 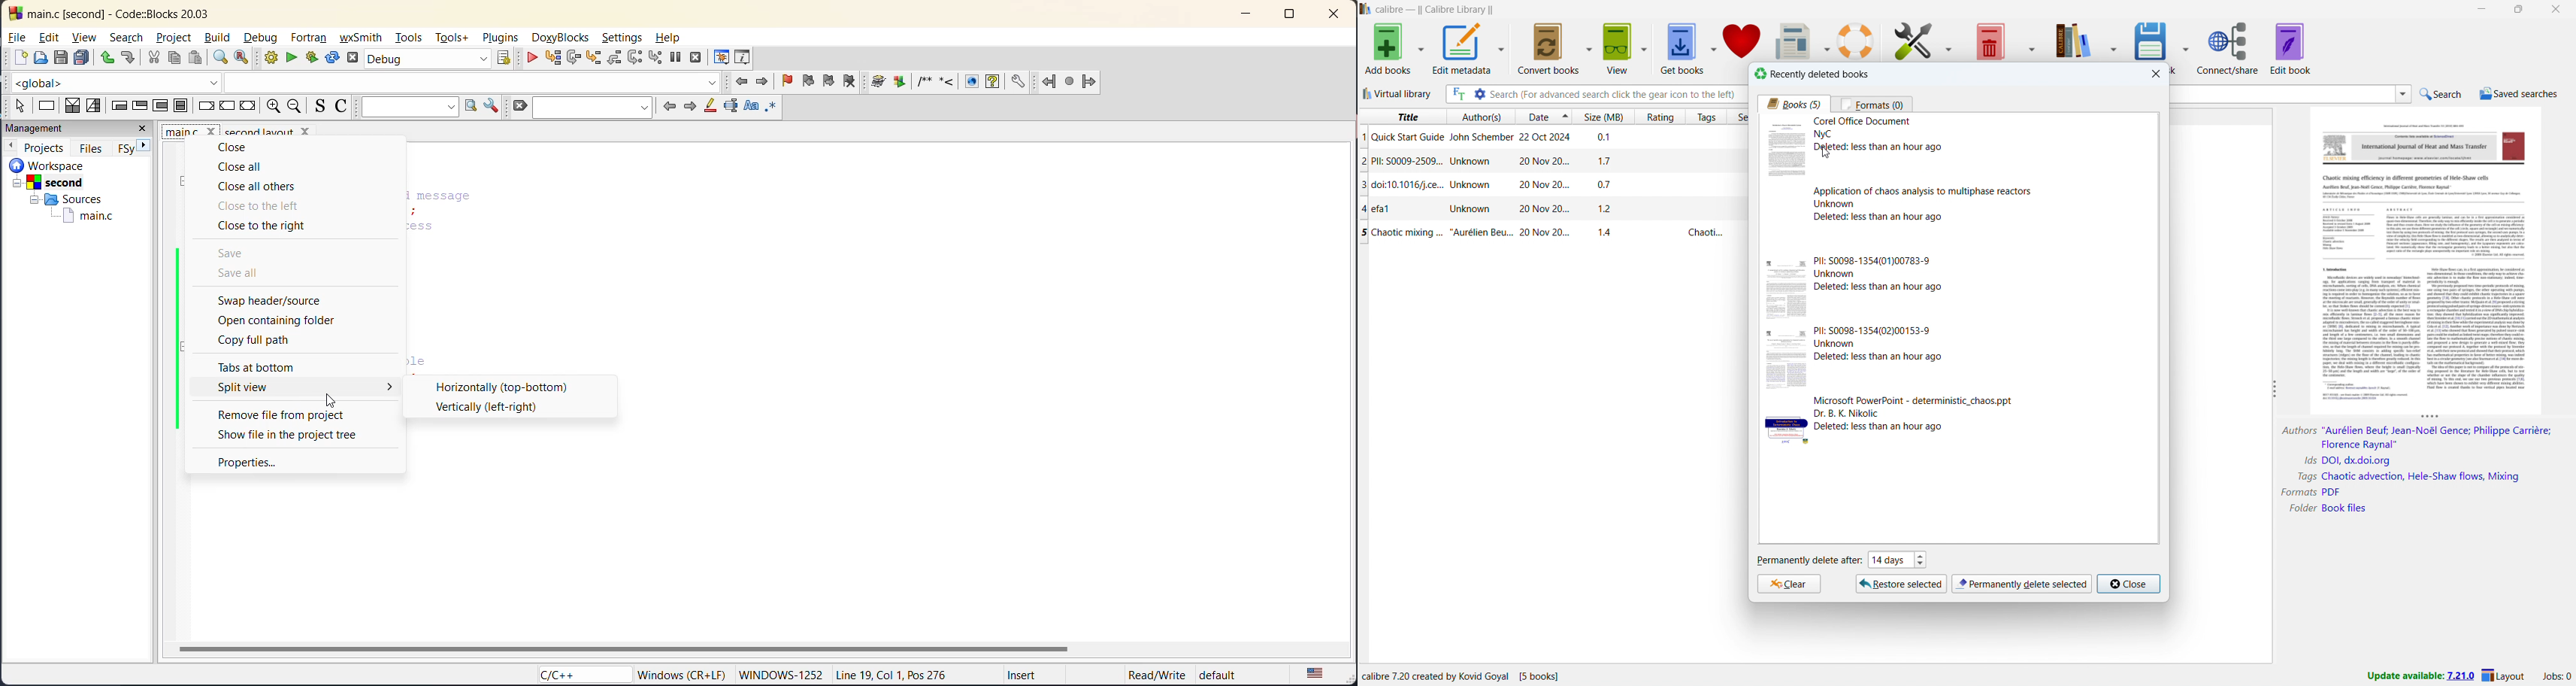 I want to click on undo, so click(x=107, y=59).